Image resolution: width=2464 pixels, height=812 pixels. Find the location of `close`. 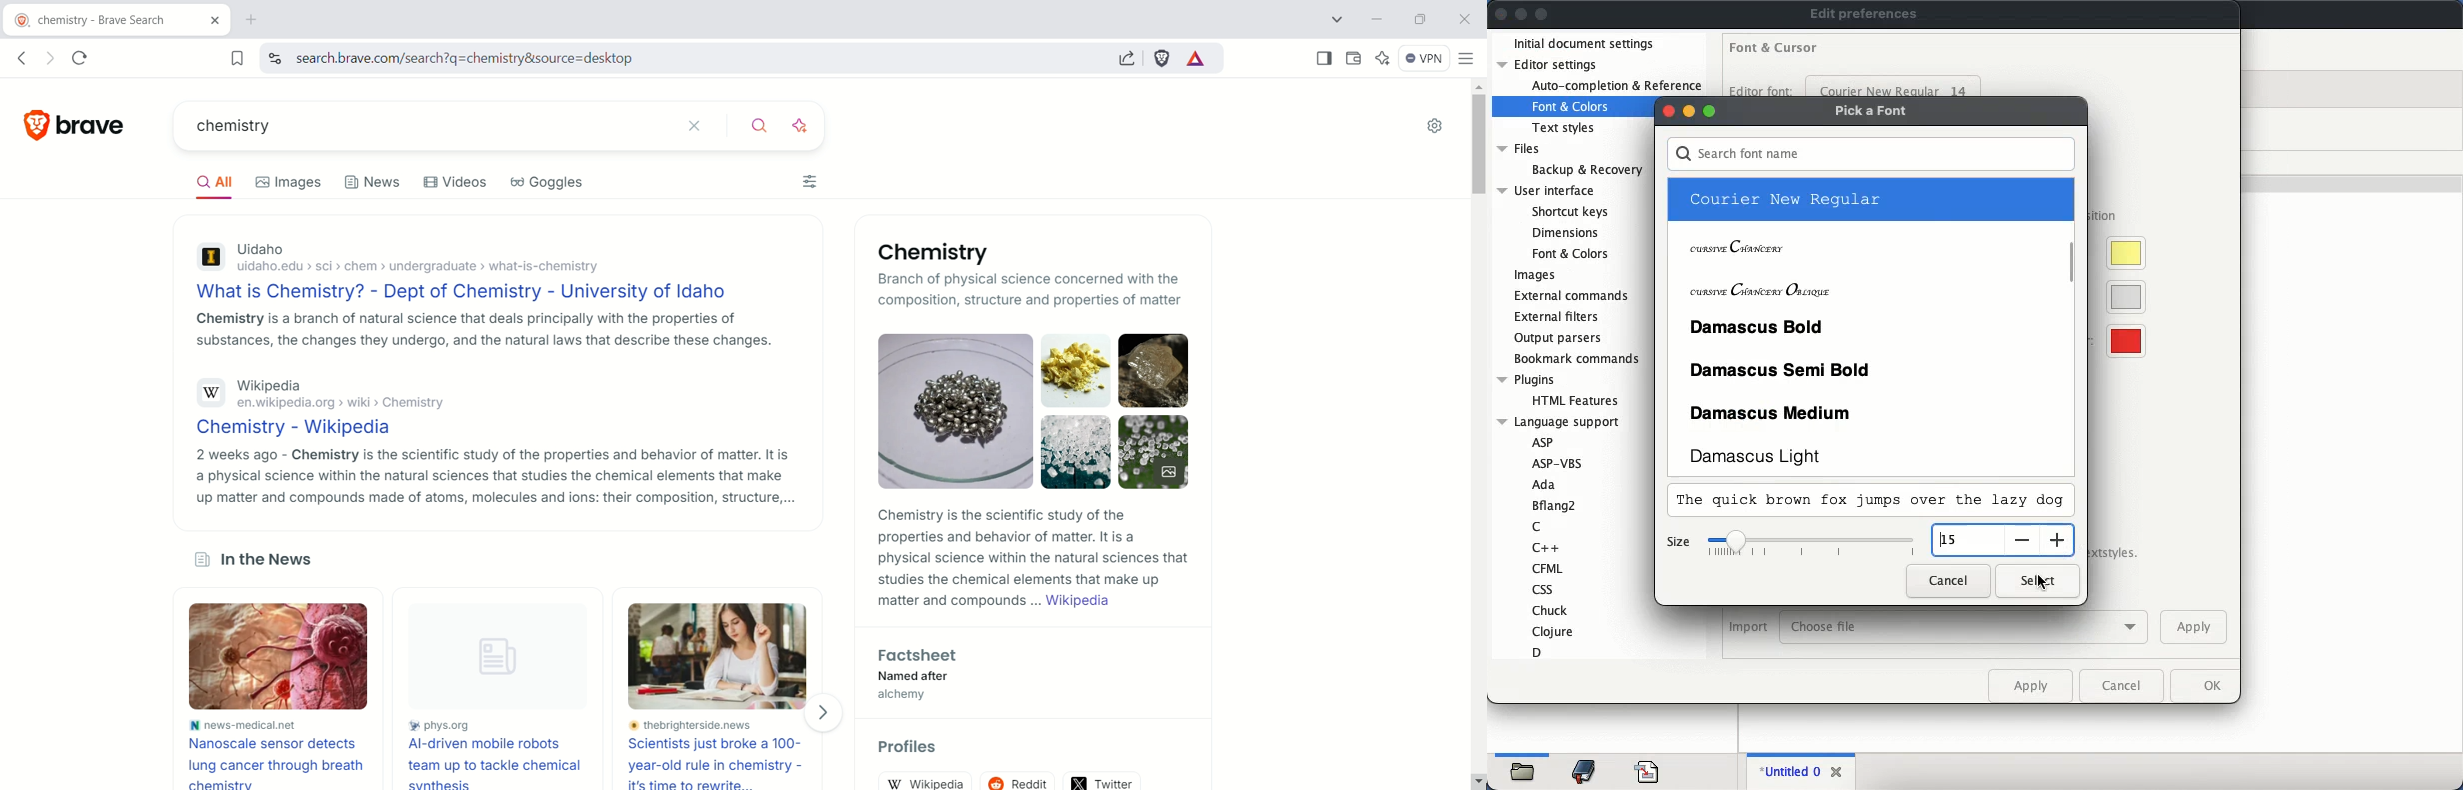

close is located at coordinates (1501, 13).